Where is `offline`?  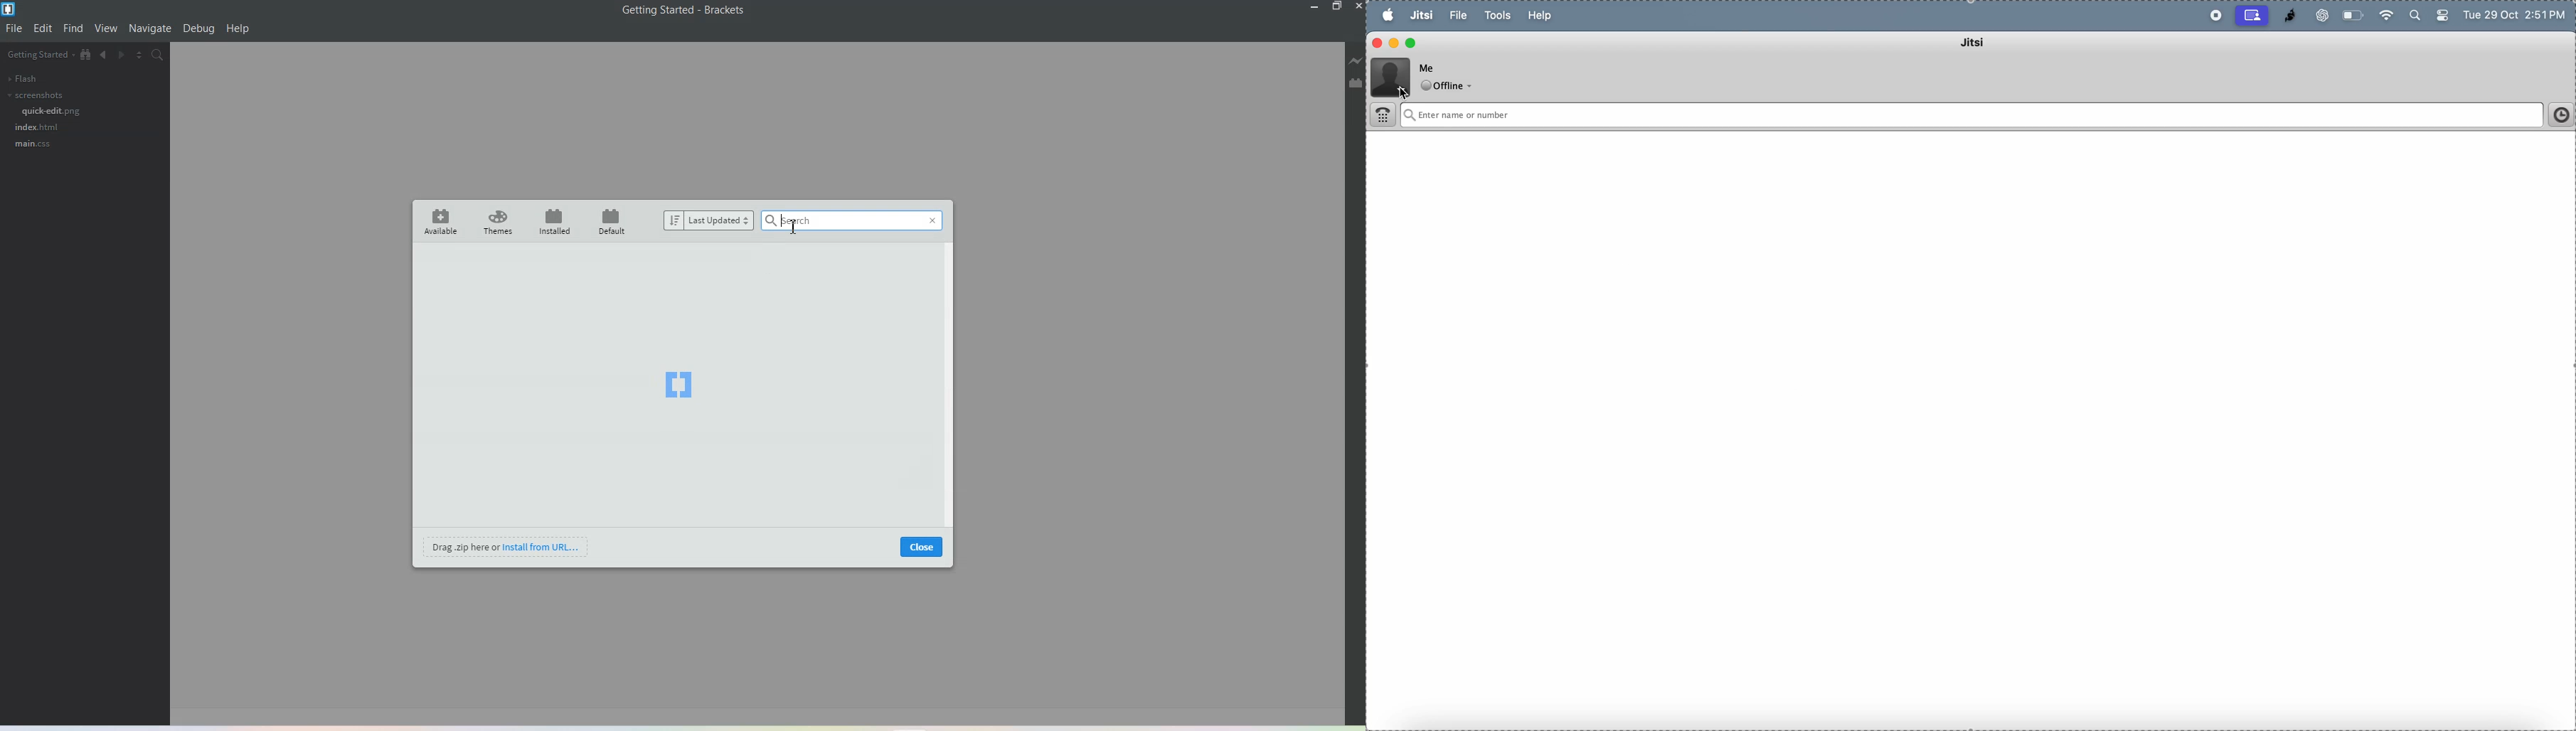
offline is located at coordinates (1449, 87).